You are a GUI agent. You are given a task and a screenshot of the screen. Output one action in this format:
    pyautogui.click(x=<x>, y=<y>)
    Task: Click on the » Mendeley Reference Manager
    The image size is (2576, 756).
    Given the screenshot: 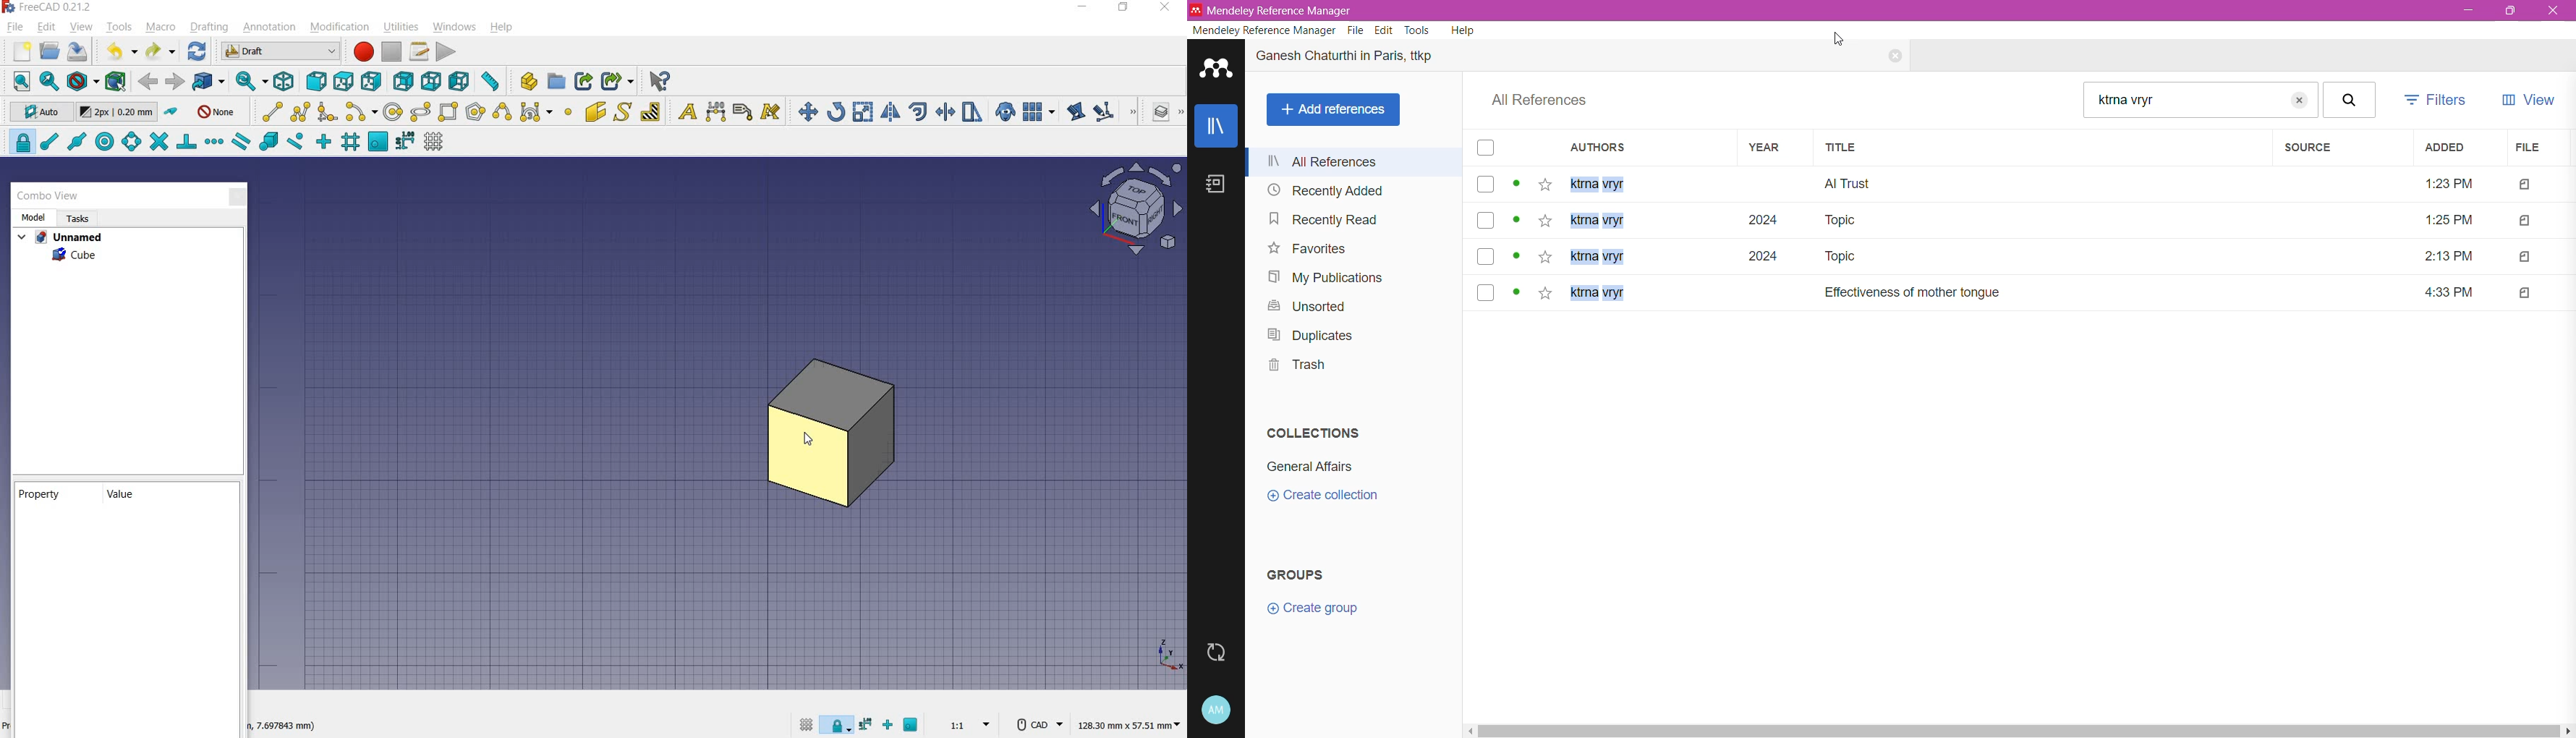 What is the action you would take?
    pyautogui.click(x=1278, y=9)
    